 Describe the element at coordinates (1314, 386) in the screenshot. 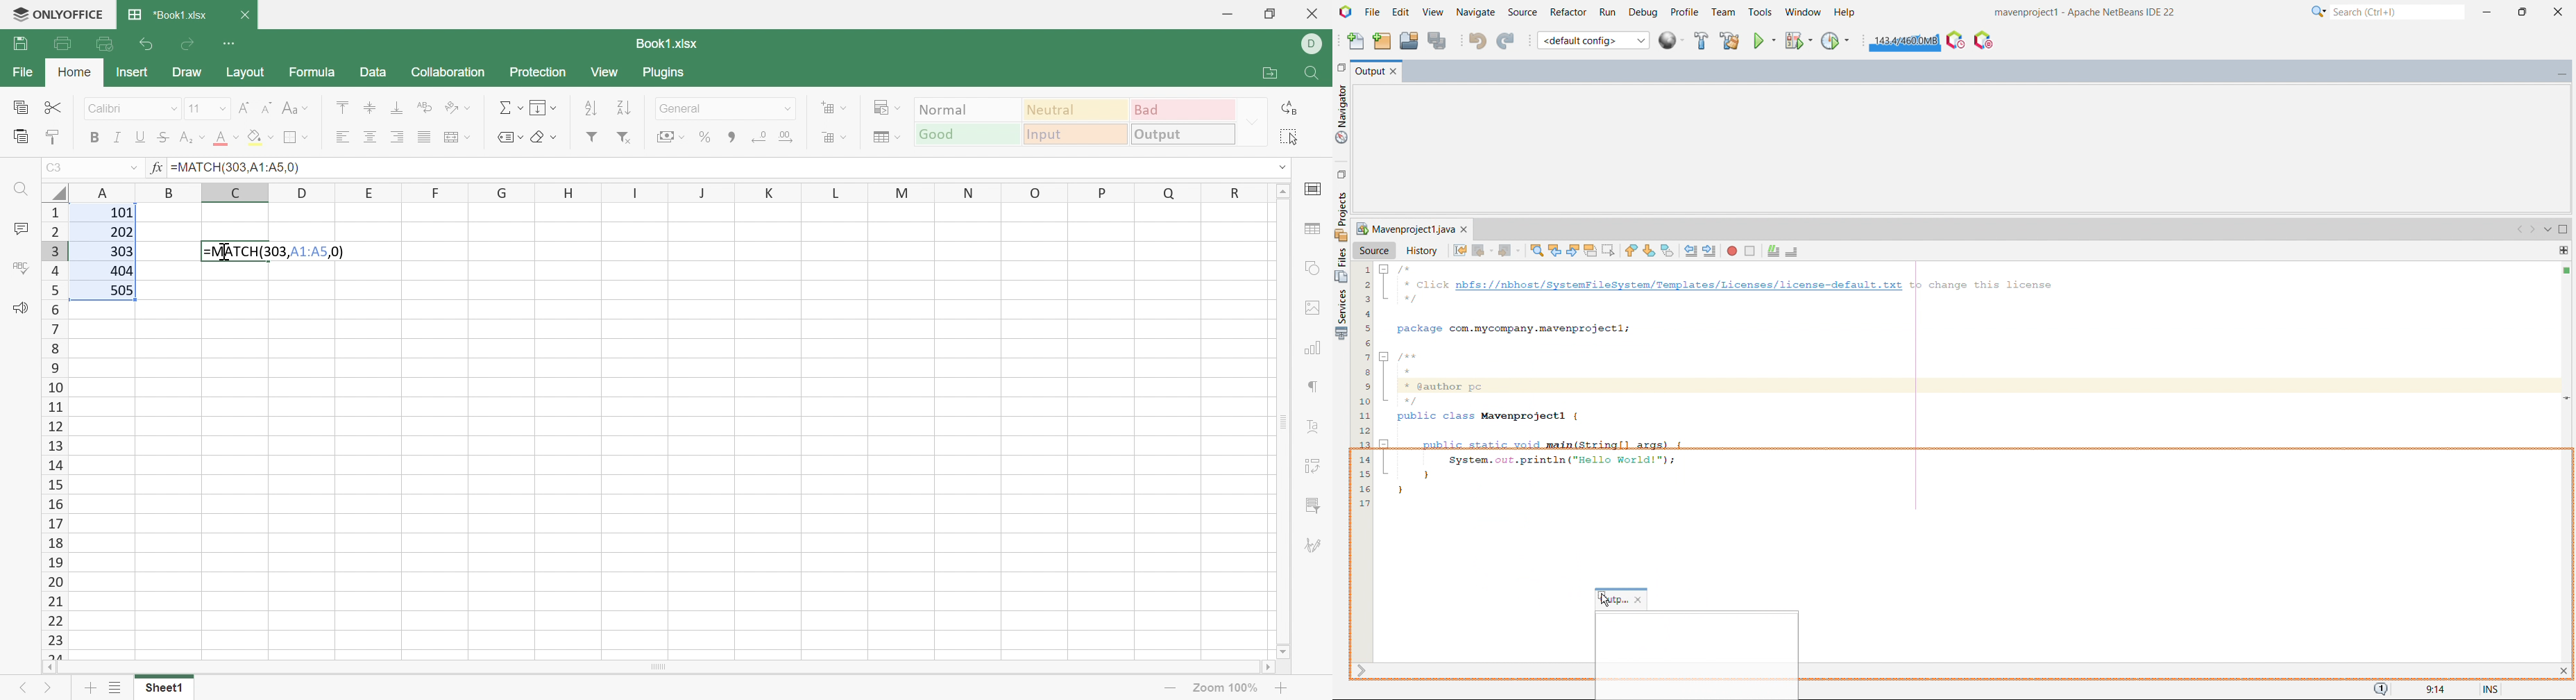

I see `paragraph settings` at that location.